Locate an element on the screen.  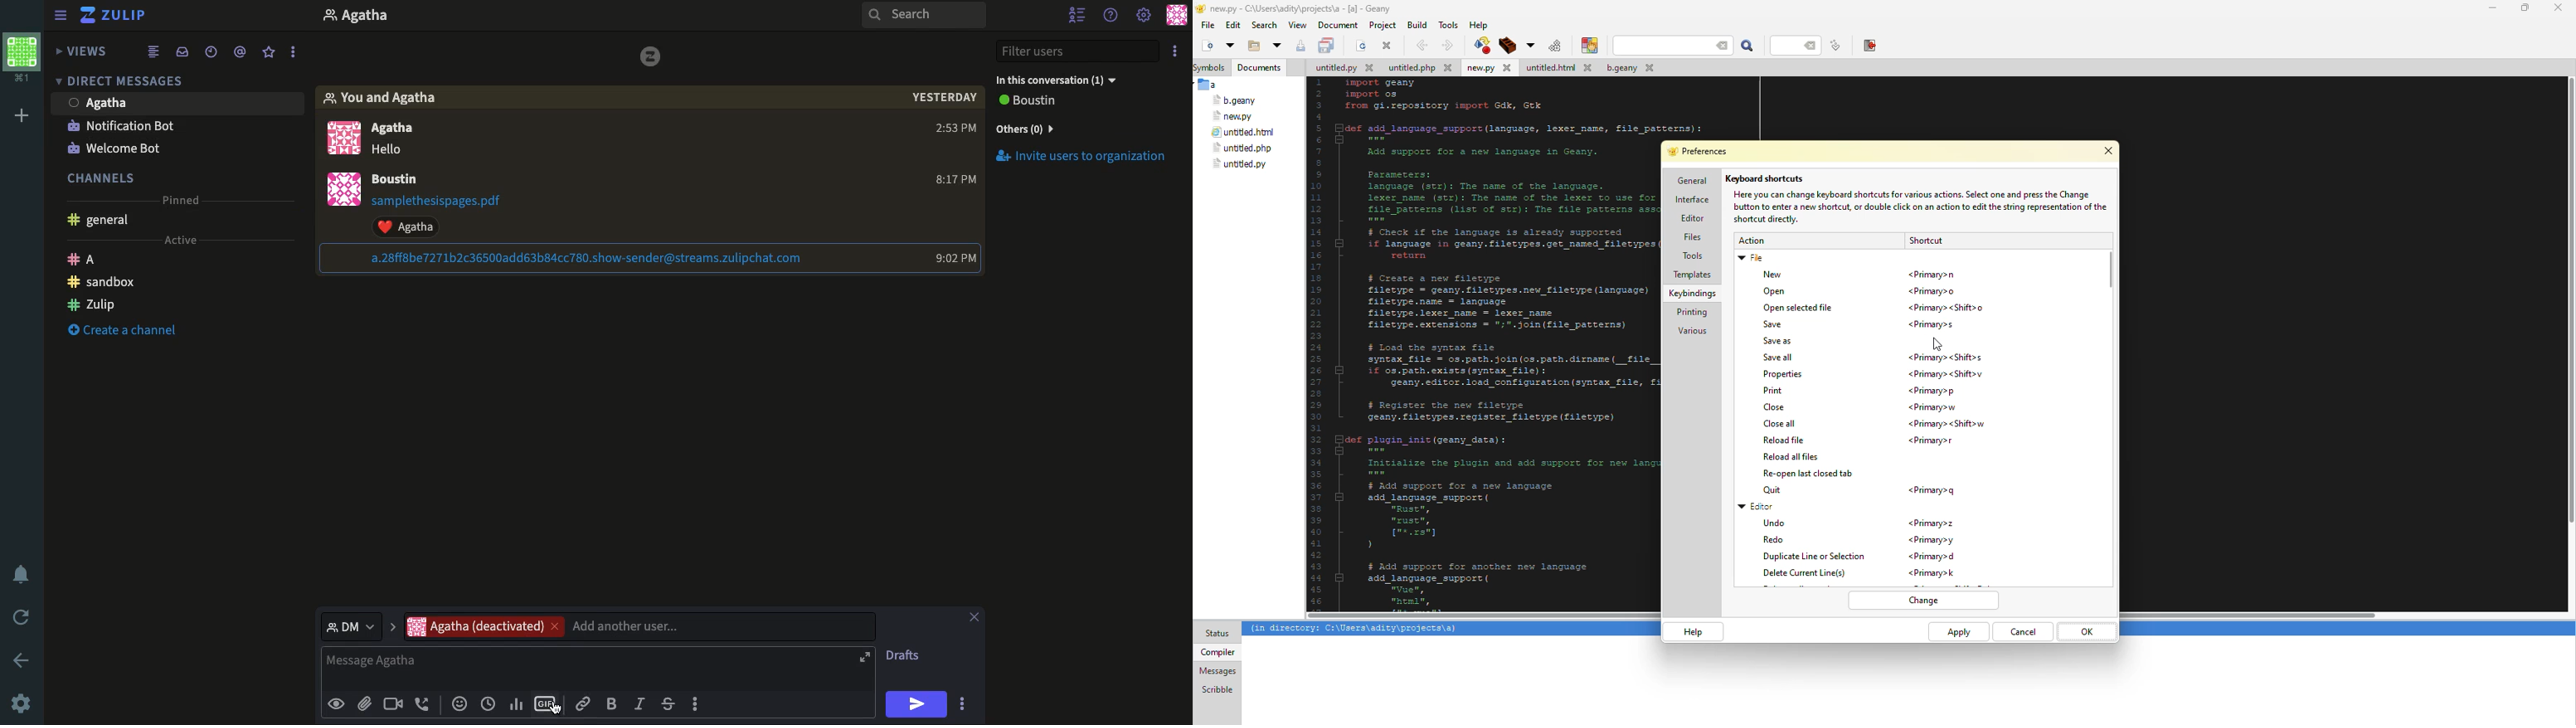
Close is located at coordinates (975, 615).